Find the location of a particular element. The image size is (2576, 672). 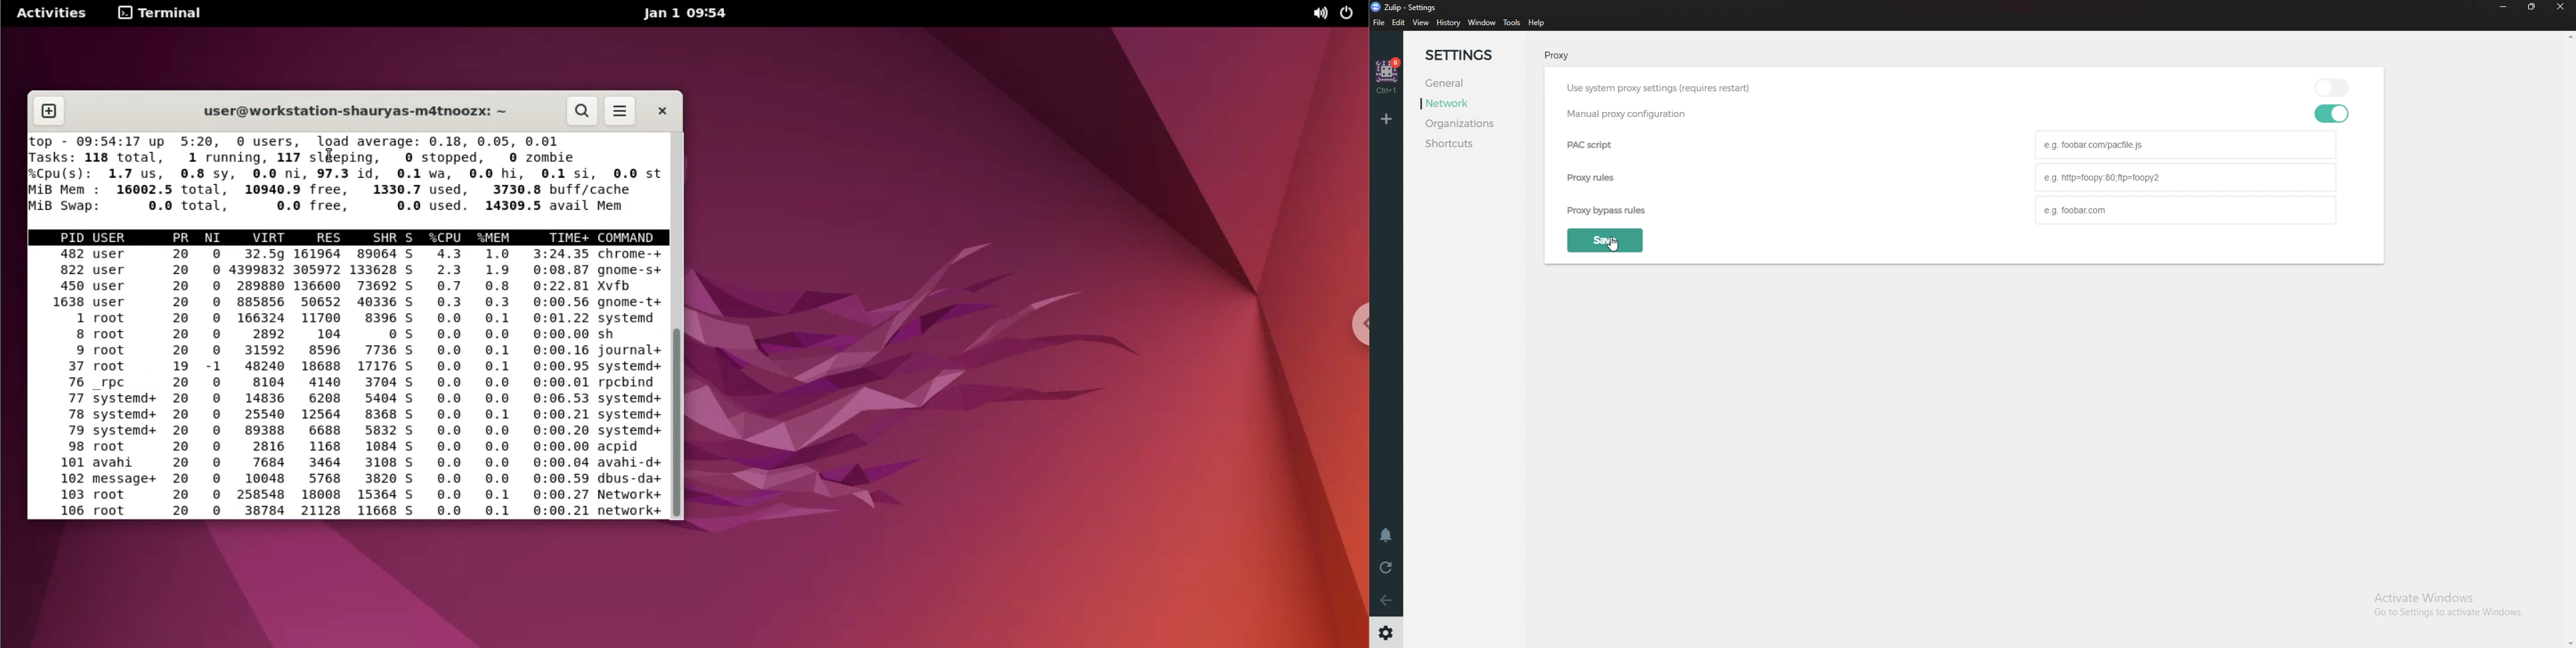

Shortcuts is located at coordinates (1470, 143).